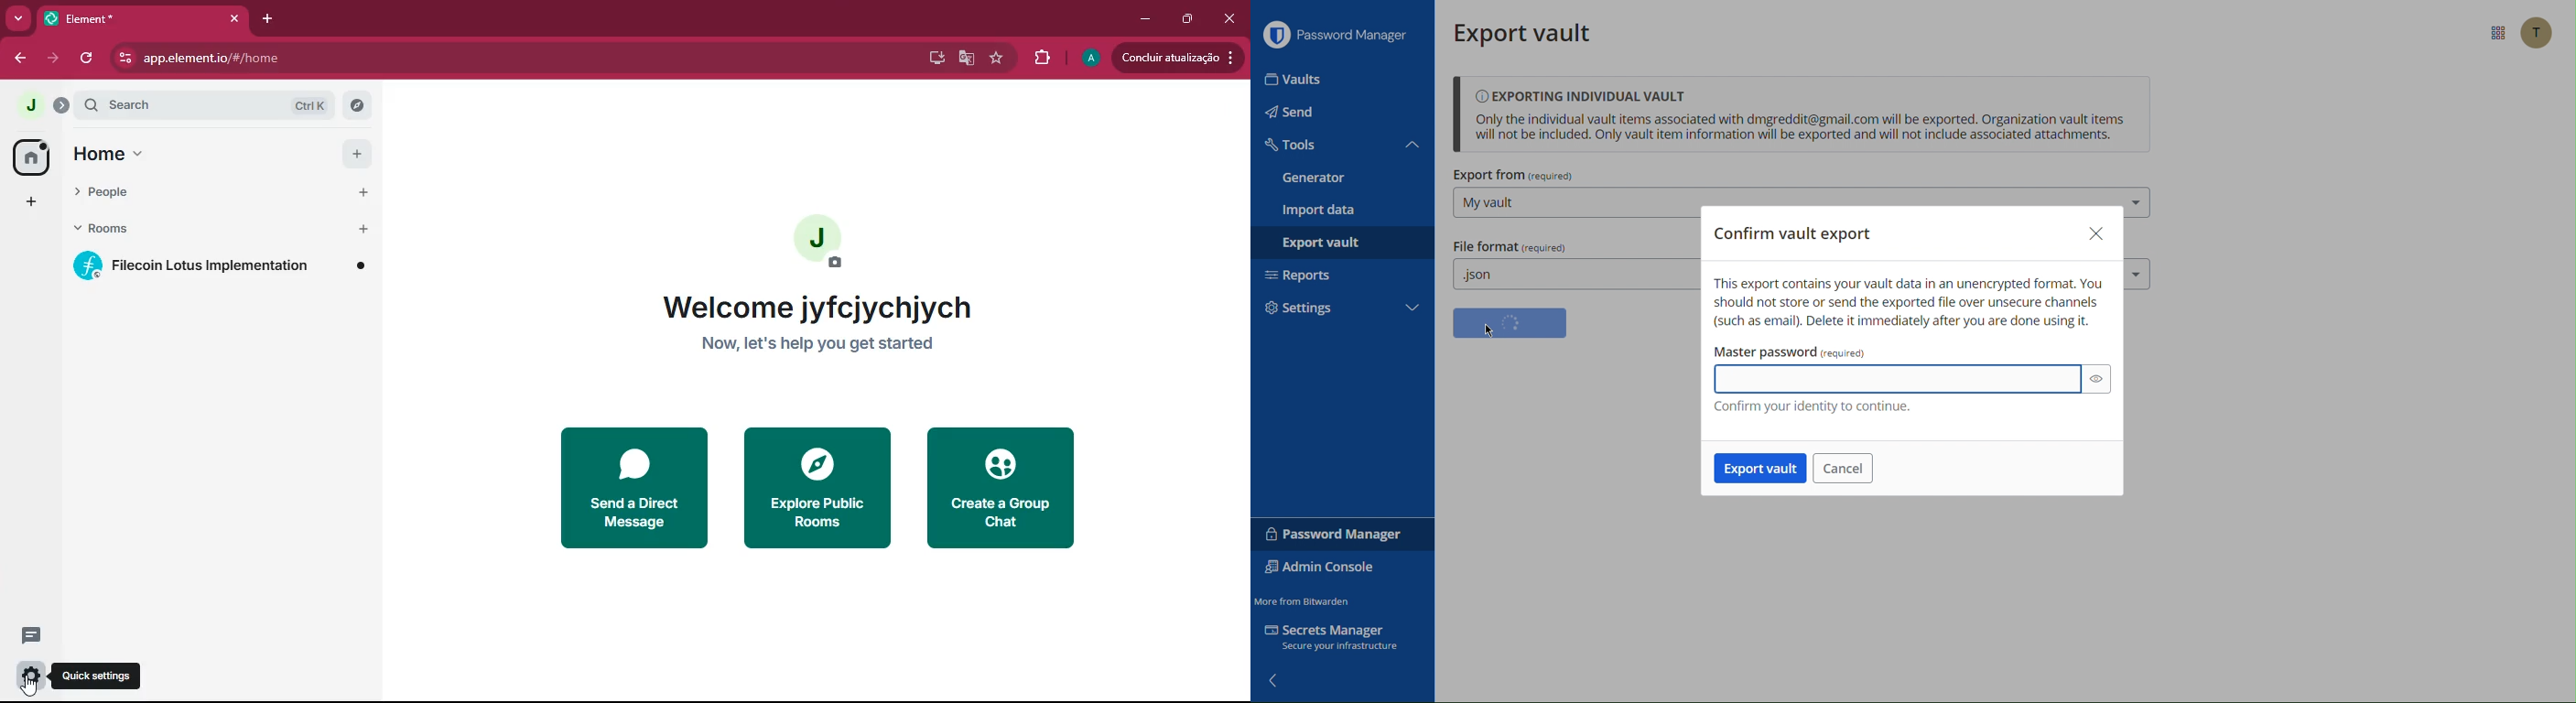 The height and width of the screenshot is (728, 2576). What do you see at coordinates (815, 487) in the screenshot?
I see `explore public rooms` at bounding box center [815, 487].